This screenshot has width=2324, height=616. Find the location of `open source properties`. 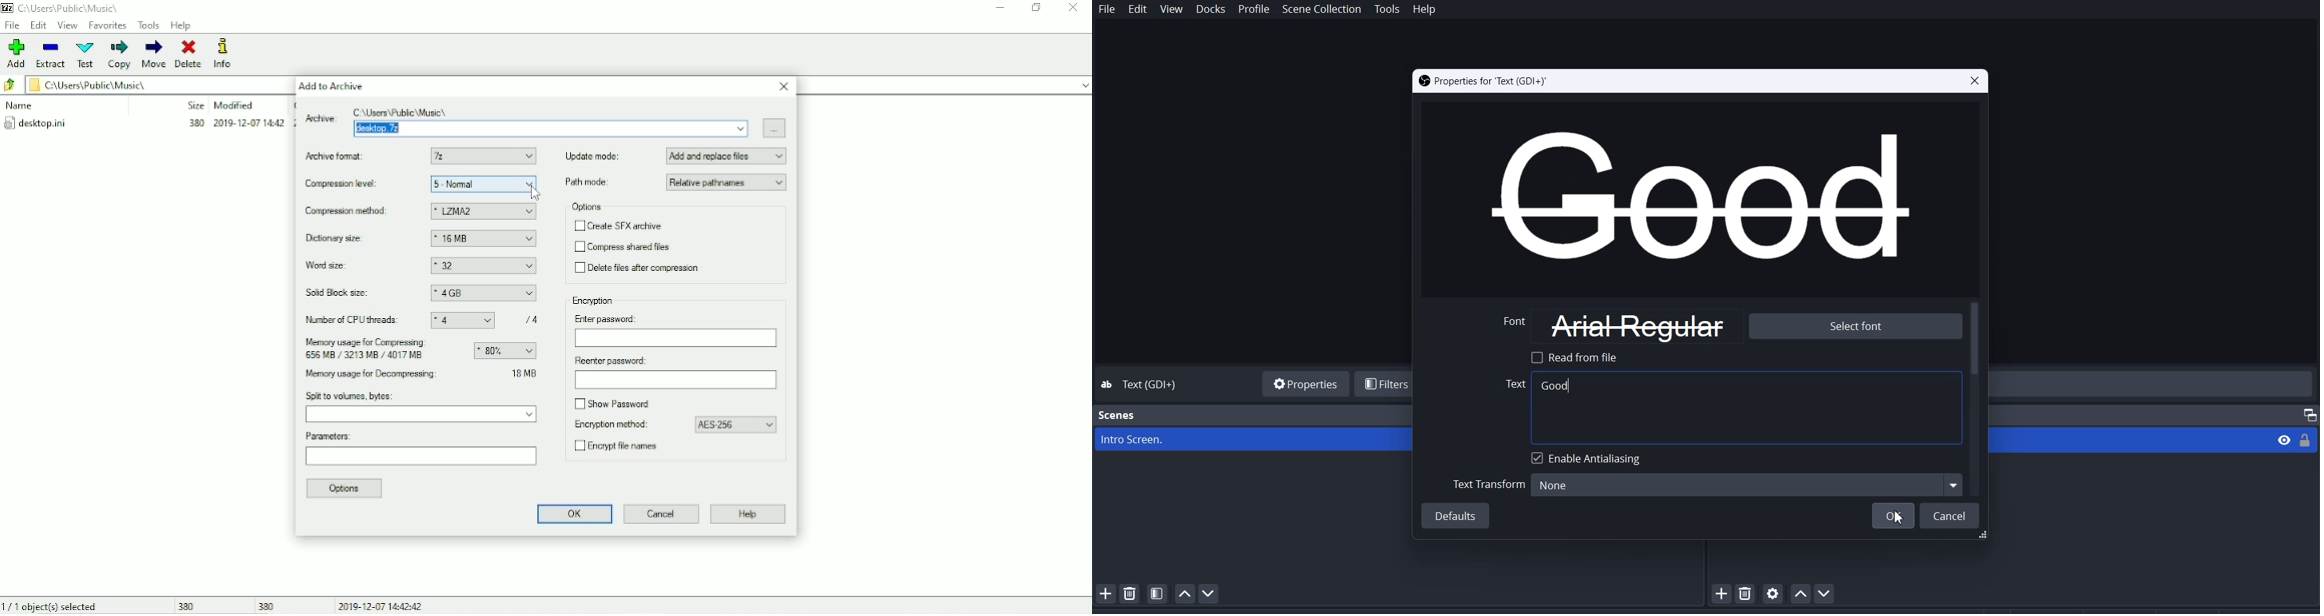

open source properties is located at coordinates (1773, 593).